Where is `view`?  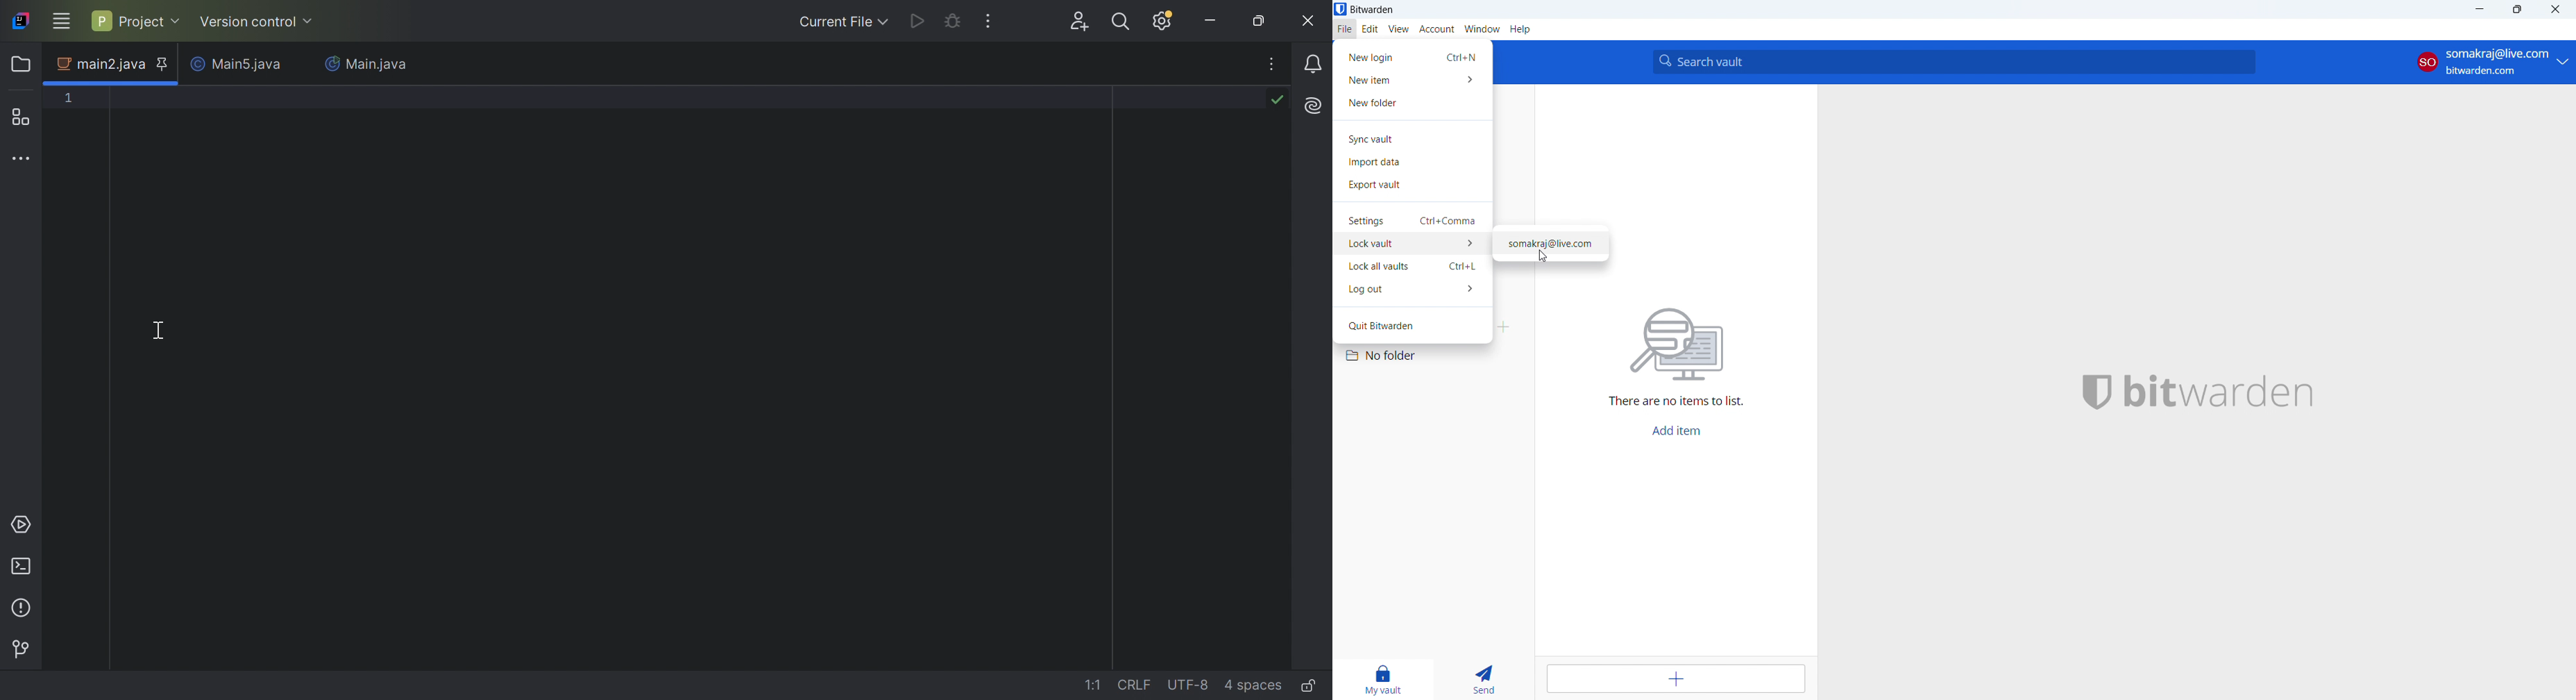
view is located at coordinates (1399, 29).